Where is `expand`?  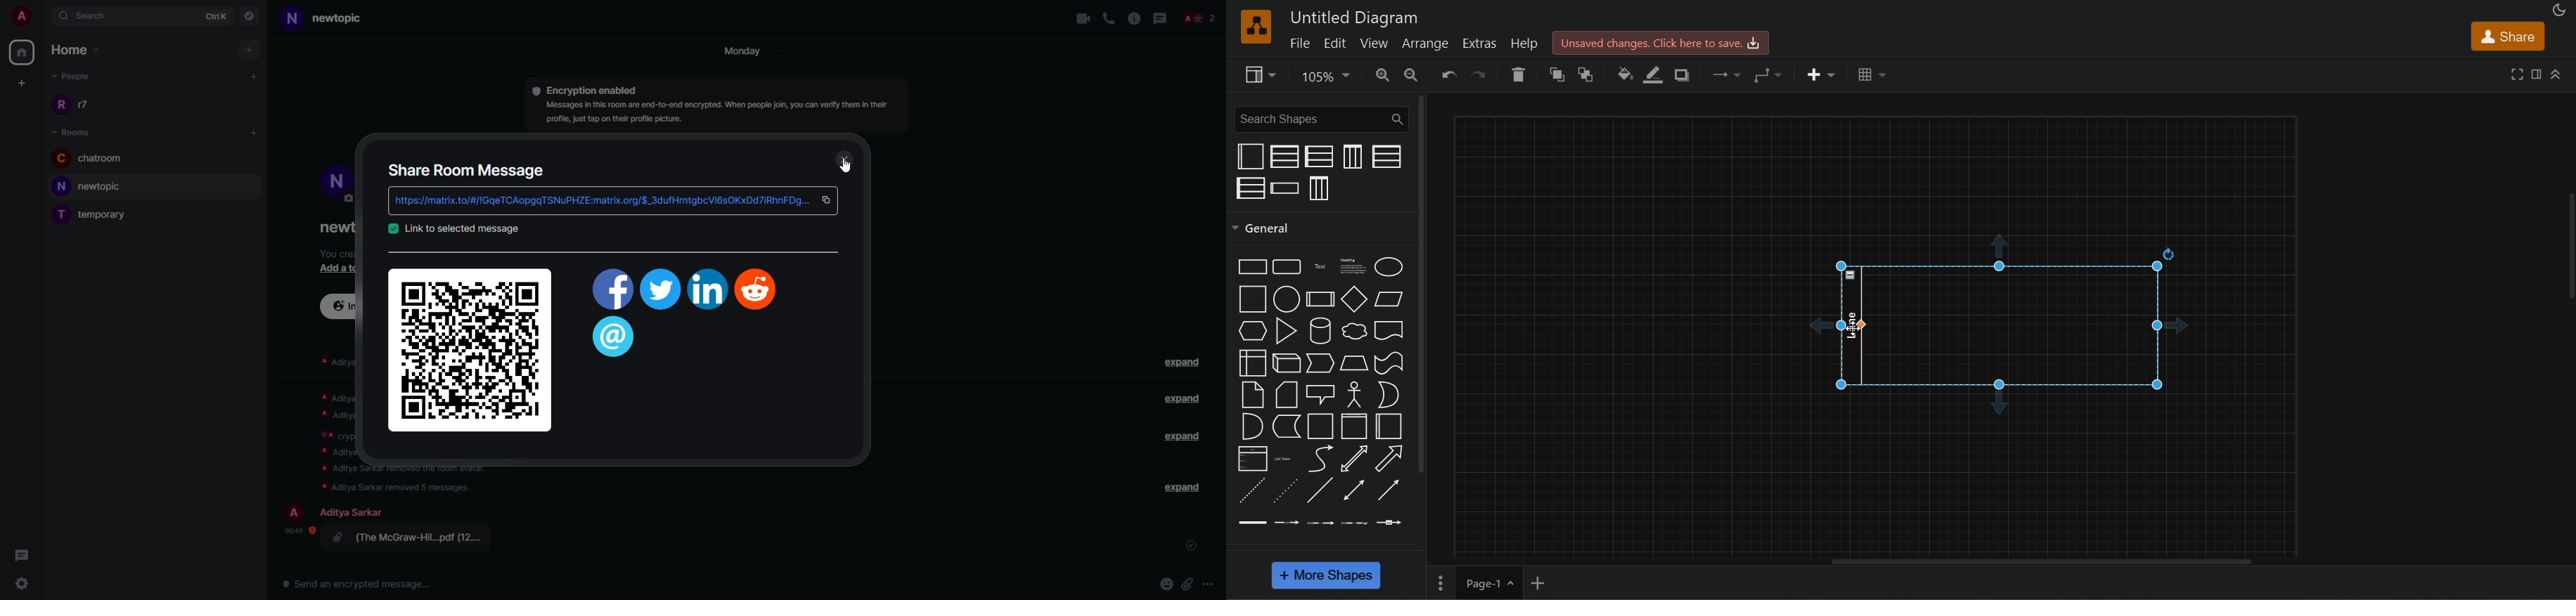
expand is located at coordinates (1182, 398).